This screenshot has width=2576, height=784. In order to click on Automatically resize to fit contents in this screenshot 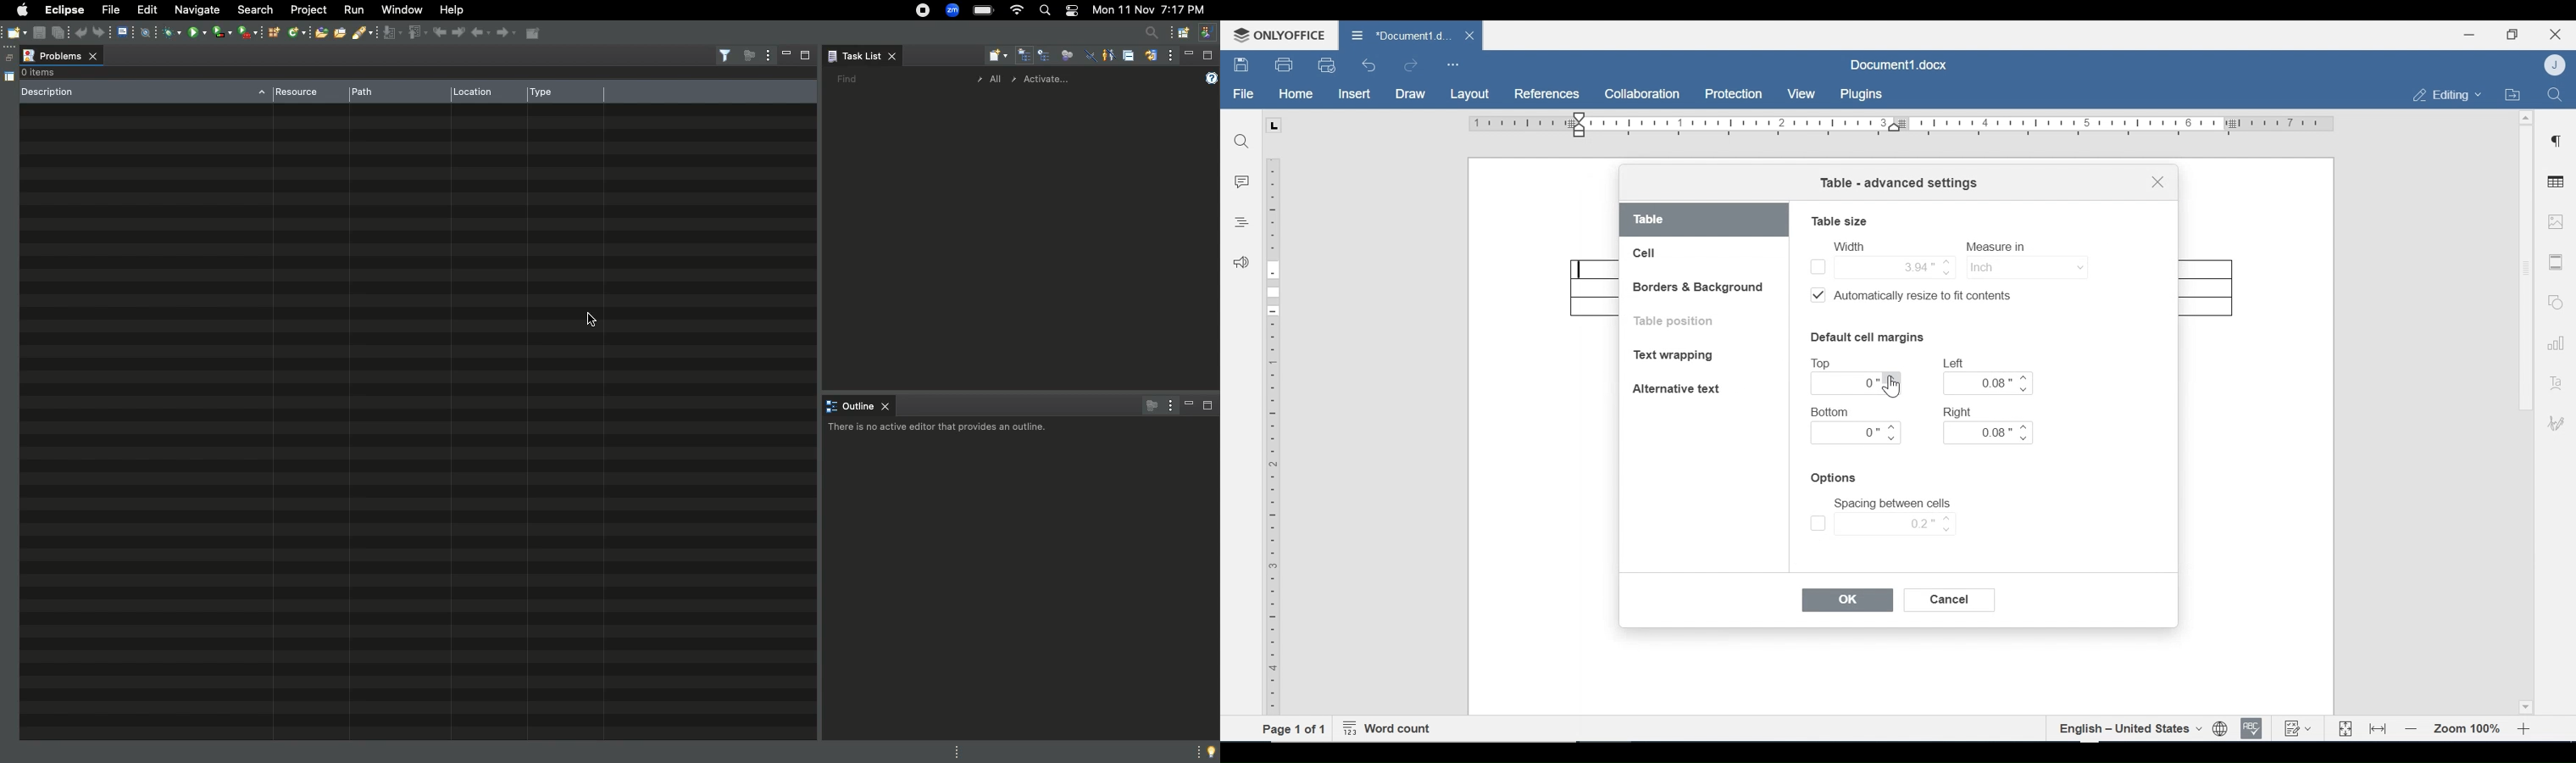, I will do `click(1919, 297)`.